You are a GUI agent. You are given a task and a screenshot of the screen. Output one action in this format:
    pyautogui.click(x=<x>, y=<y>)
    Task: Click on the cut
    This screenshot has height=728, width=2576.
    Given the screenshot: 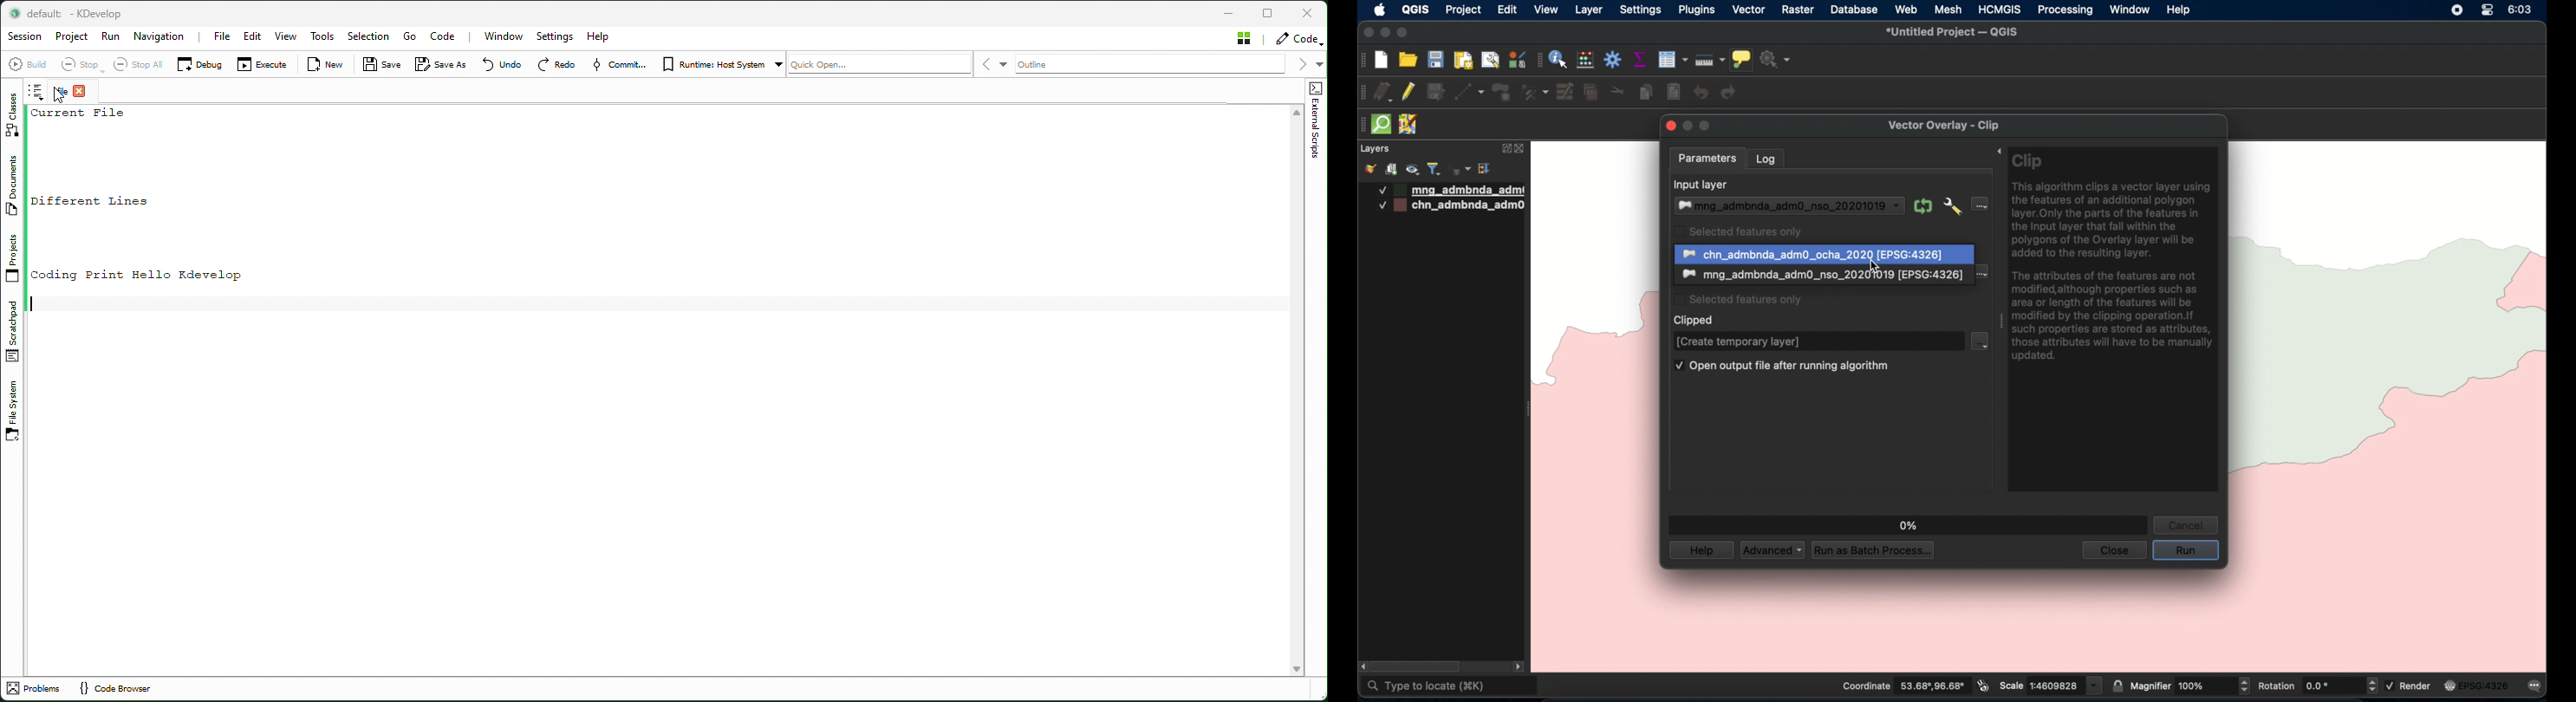 What is the action you would take?
    pyautogui.click(x=1618, y=90)
    